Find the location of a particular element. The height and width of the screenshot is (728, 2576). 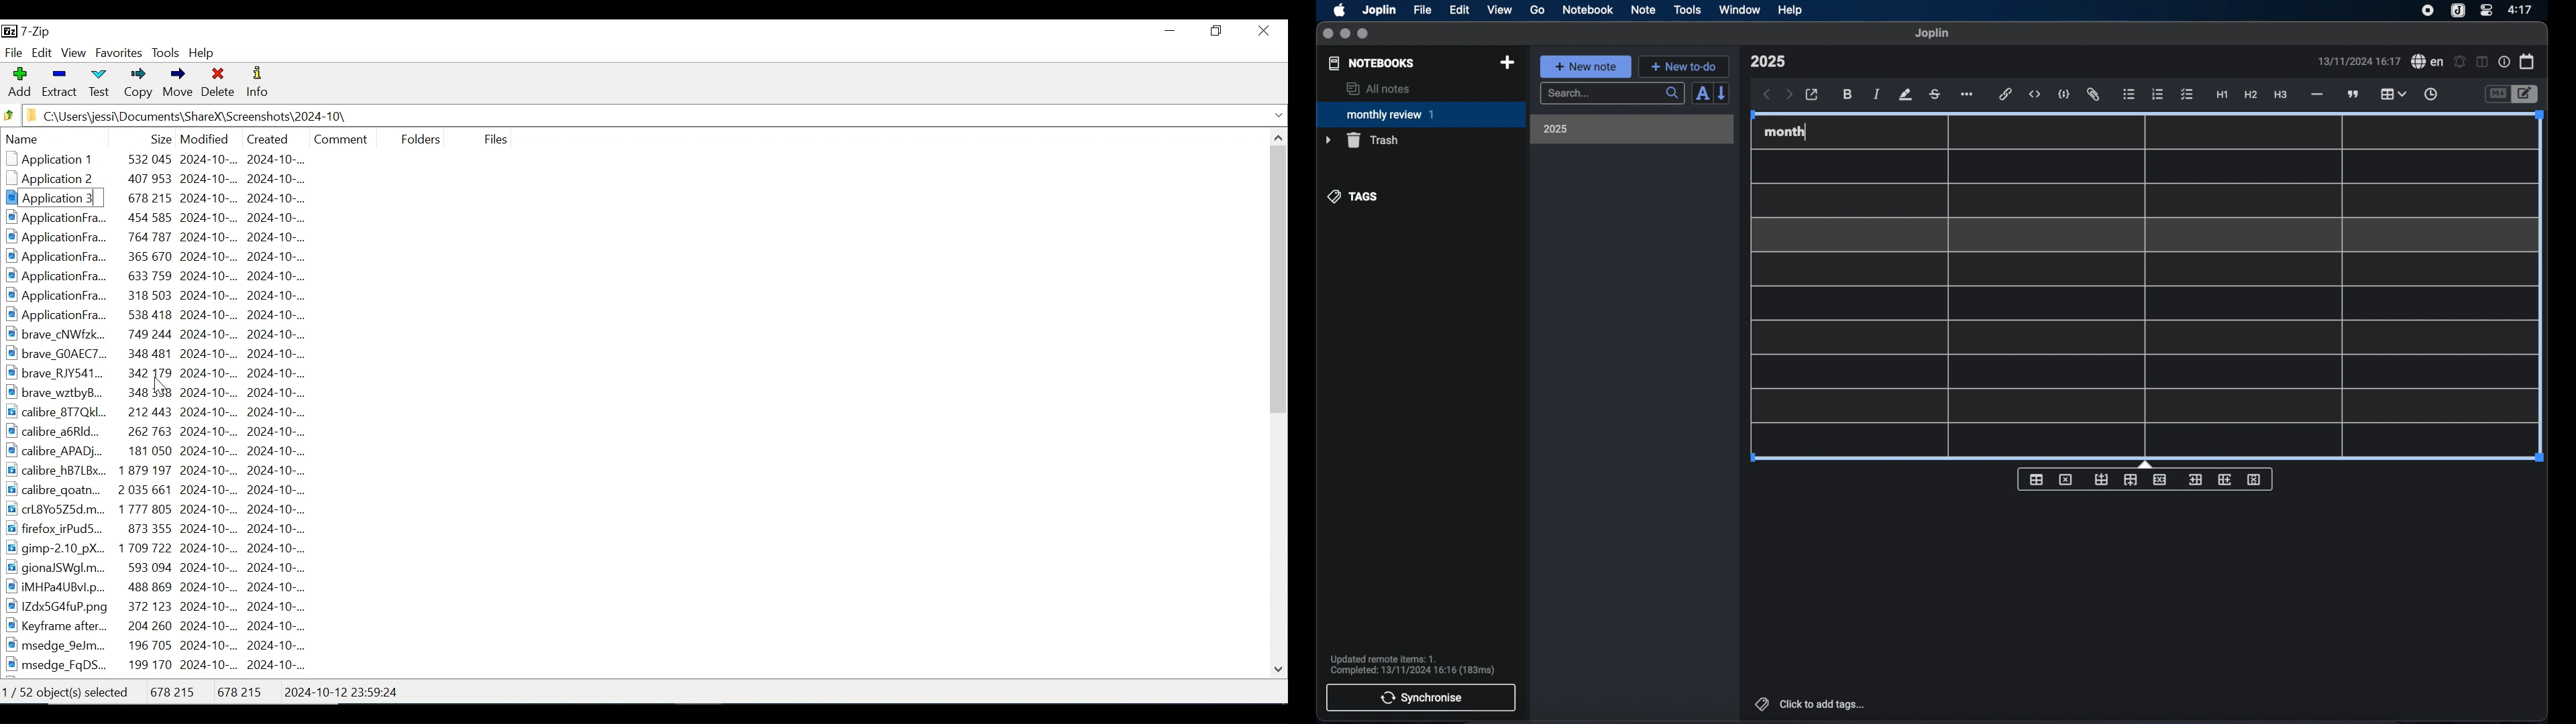

insert row before is located at coordinates (2102, 480).